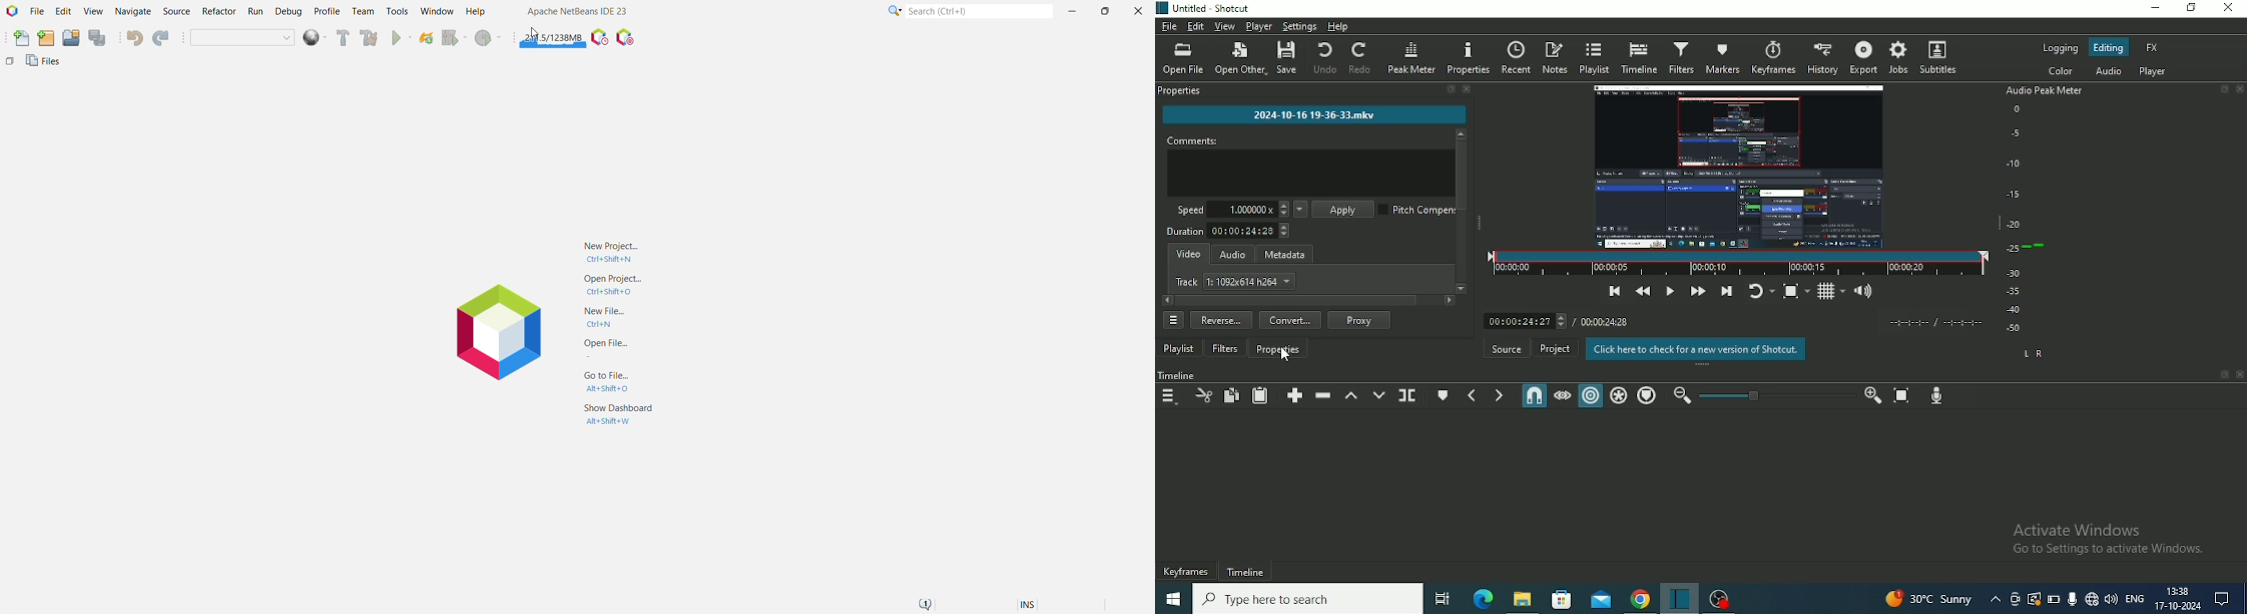  I want to click on FX, so click(2152, 47).